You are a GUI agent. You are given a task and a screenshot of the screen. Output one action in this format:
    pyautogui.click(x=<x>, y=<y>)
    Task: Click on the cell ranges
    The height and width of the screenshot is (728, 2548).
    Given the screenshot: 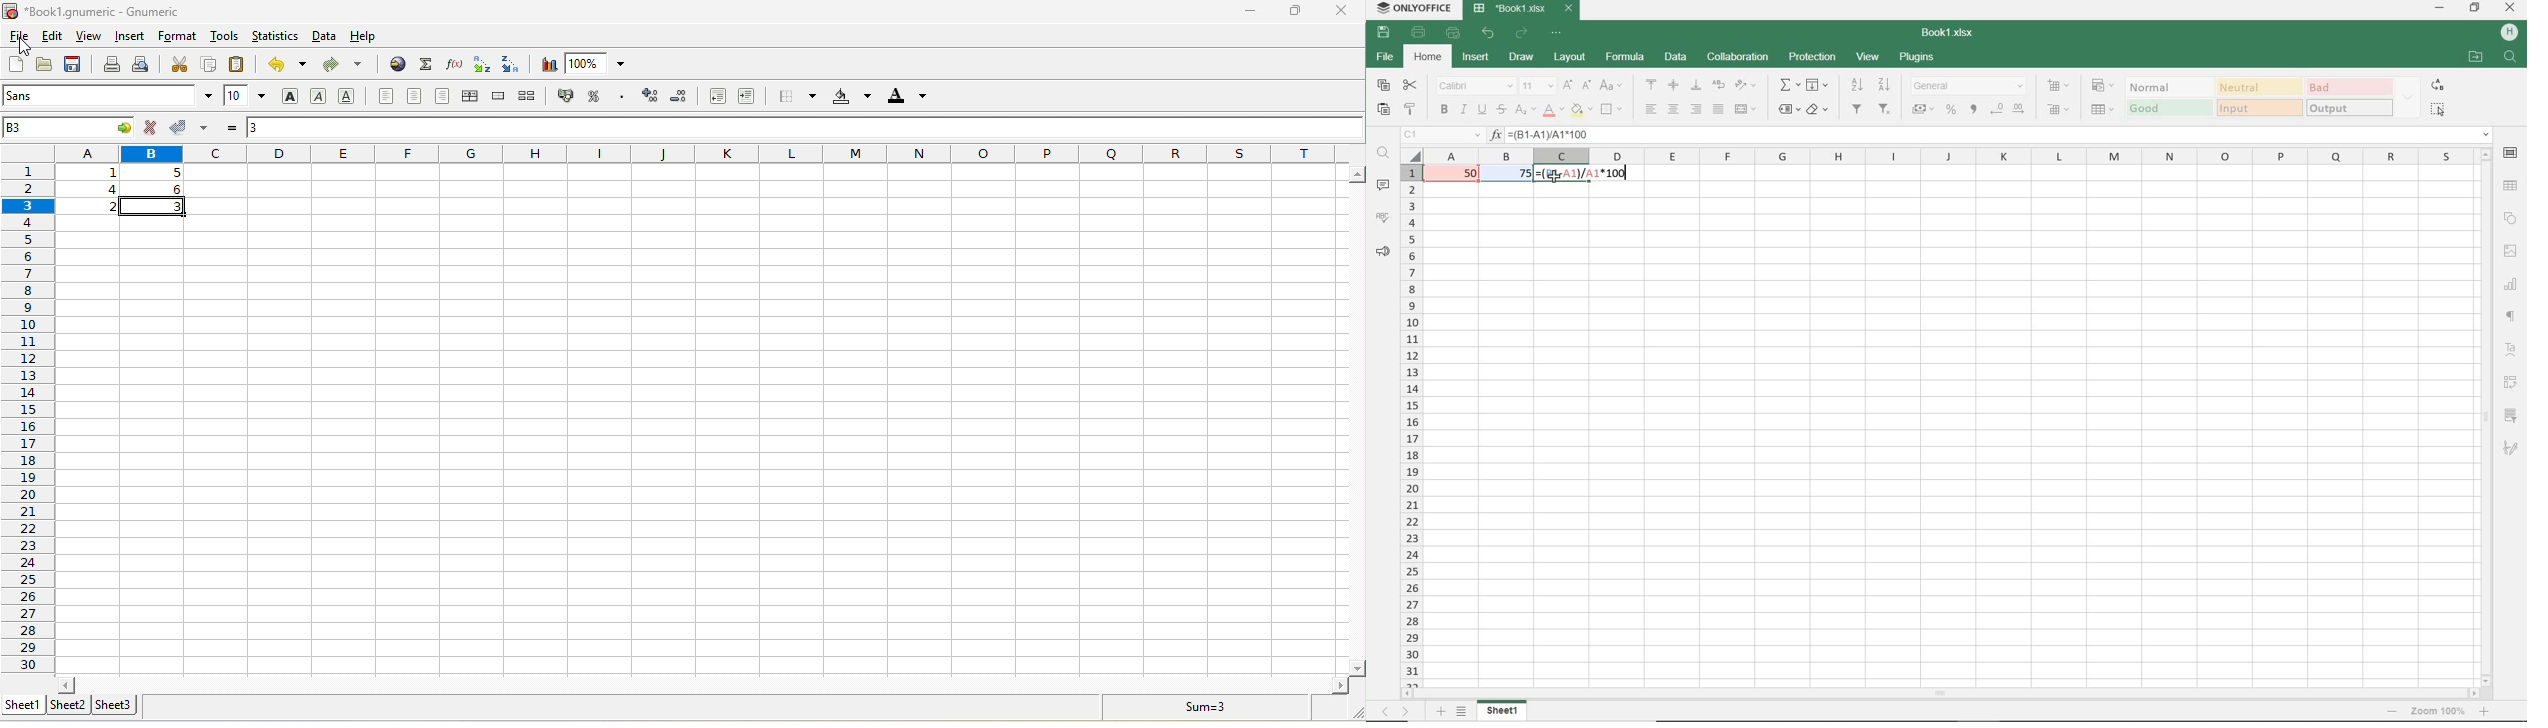 What is the action you would take?
    pyautogui.click(x=127, y=192)
    